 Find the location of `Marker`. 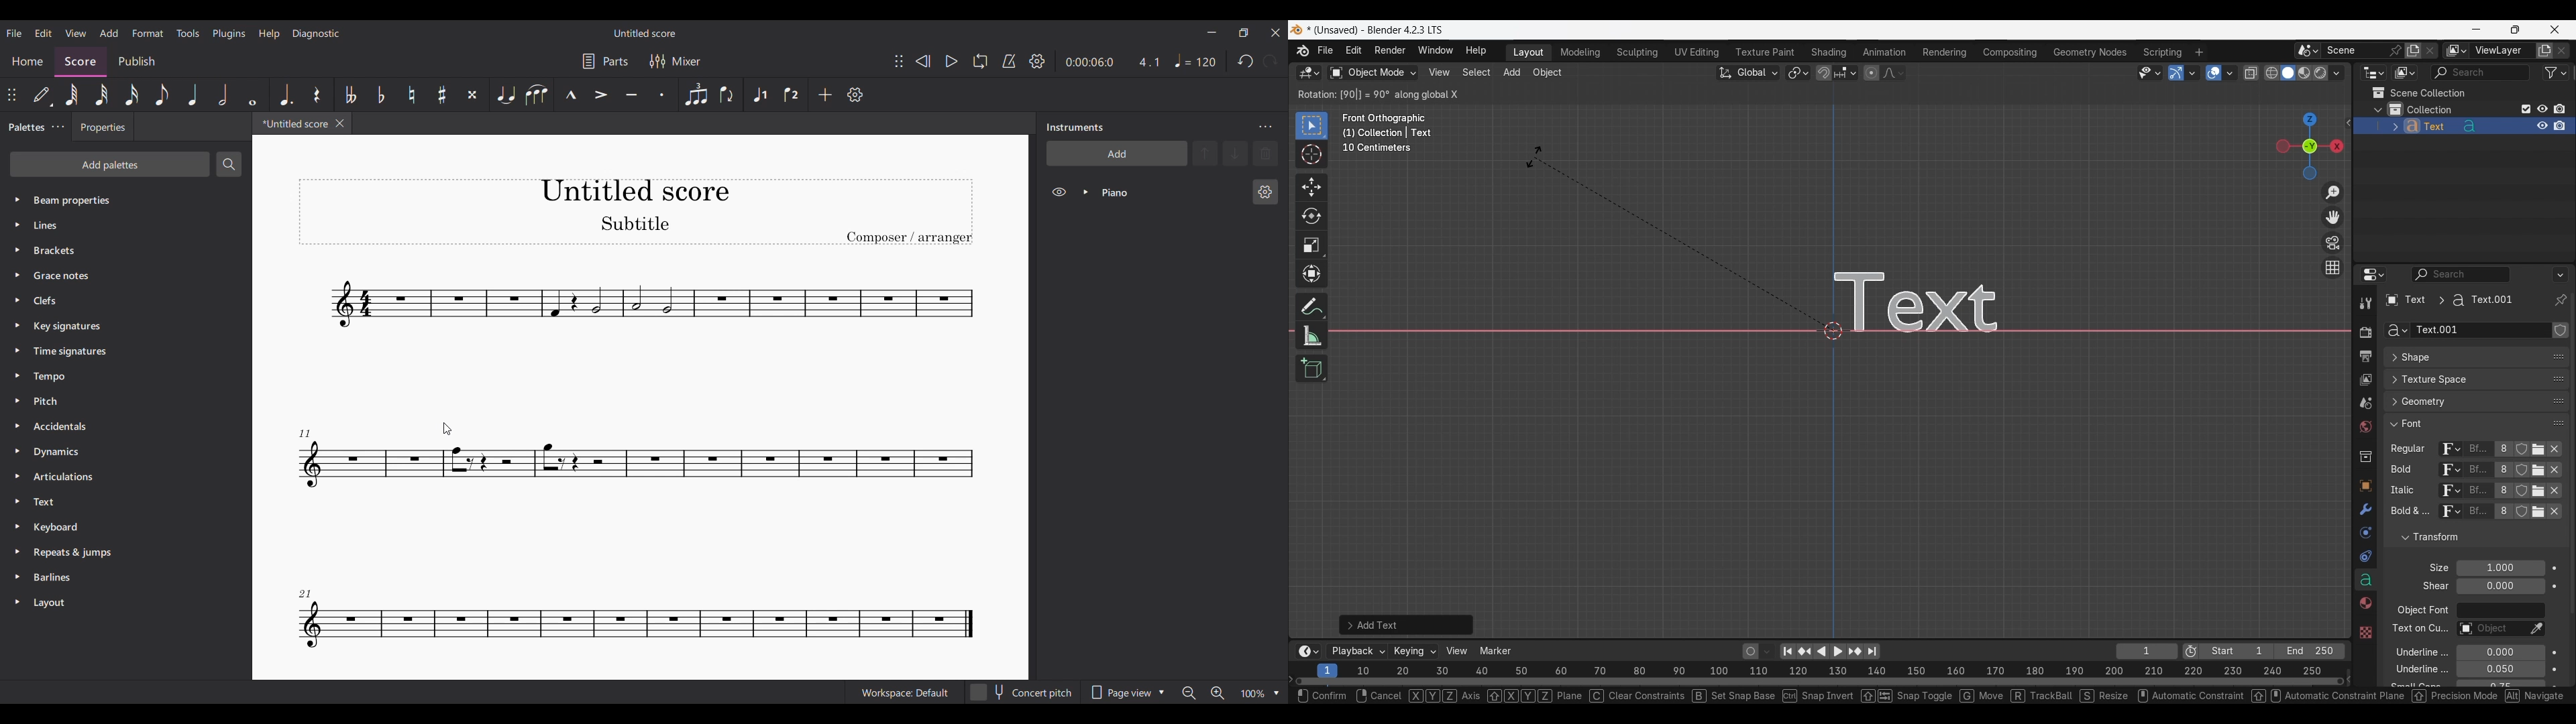

Marker is located at coordinates (1496, 651).